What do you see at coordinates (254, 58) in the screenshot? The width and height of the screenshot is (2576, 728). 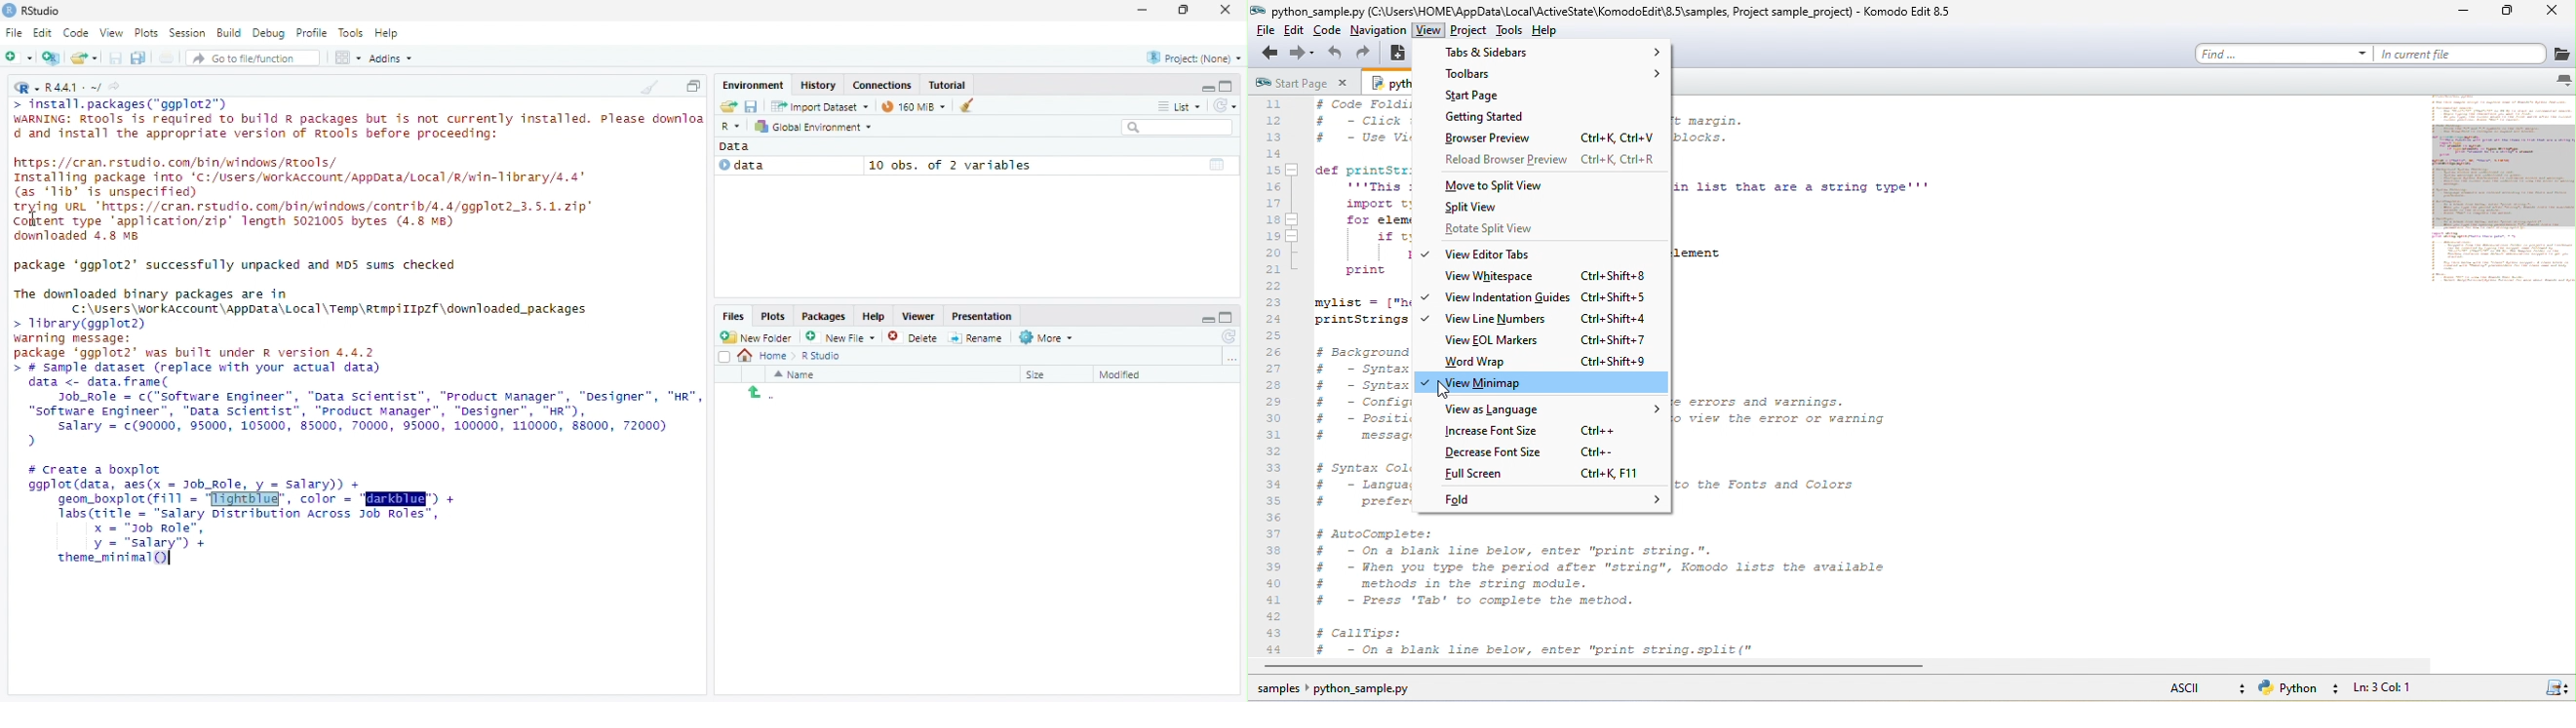 I see `Go to file/function` at bounding box center [254, 58].